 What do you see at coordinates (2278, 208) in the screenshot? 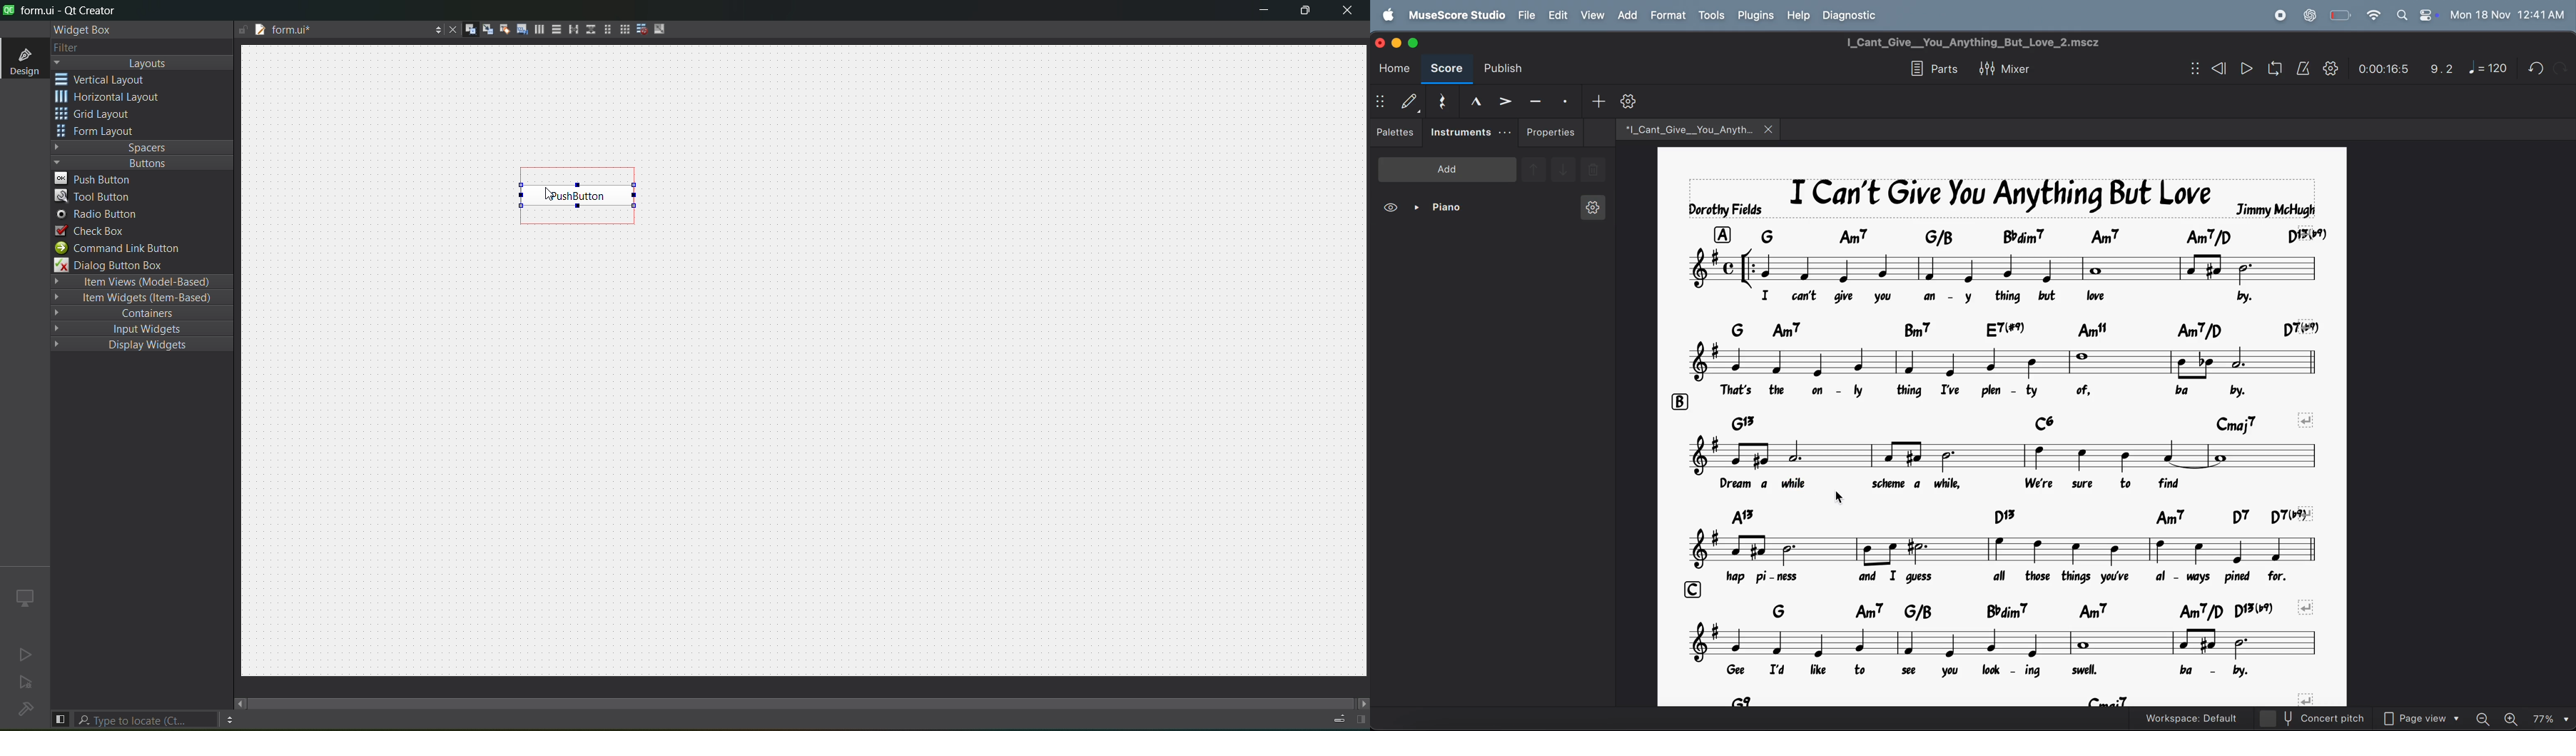
I see `jimmy mchugh` at bounding box center [2278, 208].